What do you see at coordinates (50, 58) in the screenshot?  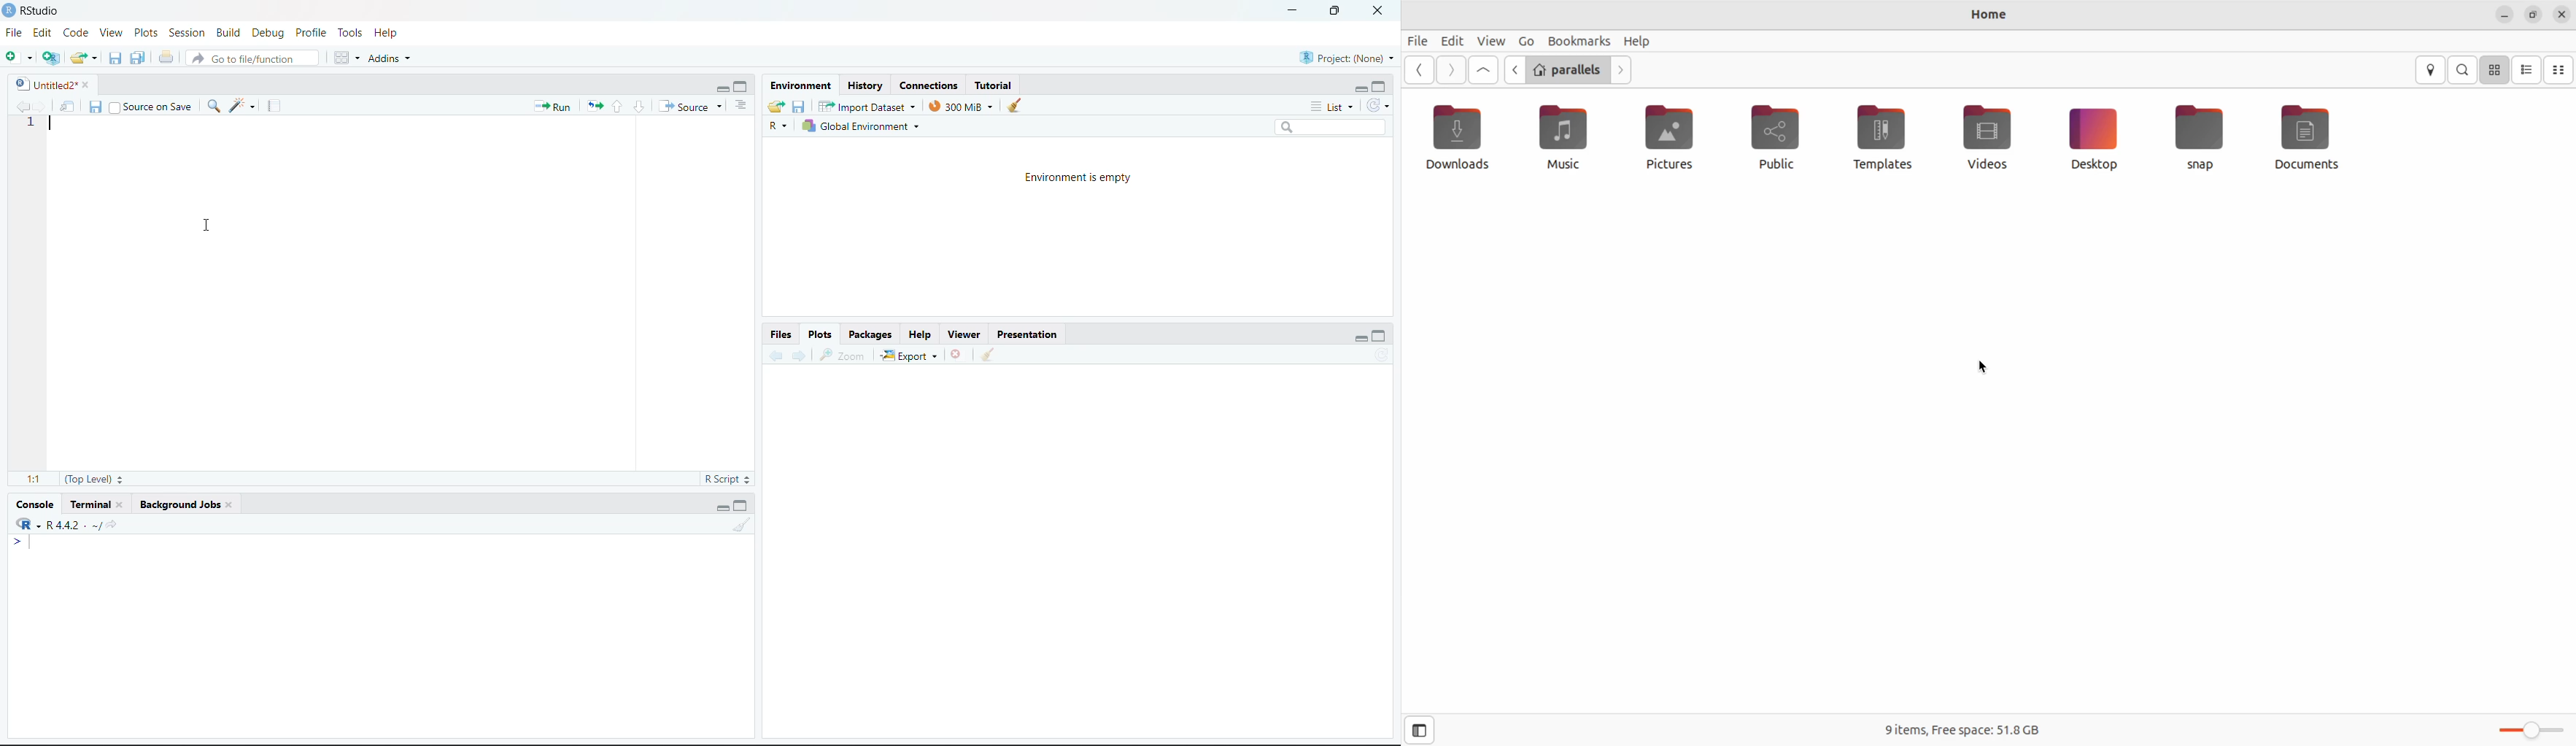 I see `create new project` at bounding box center [50, 58].